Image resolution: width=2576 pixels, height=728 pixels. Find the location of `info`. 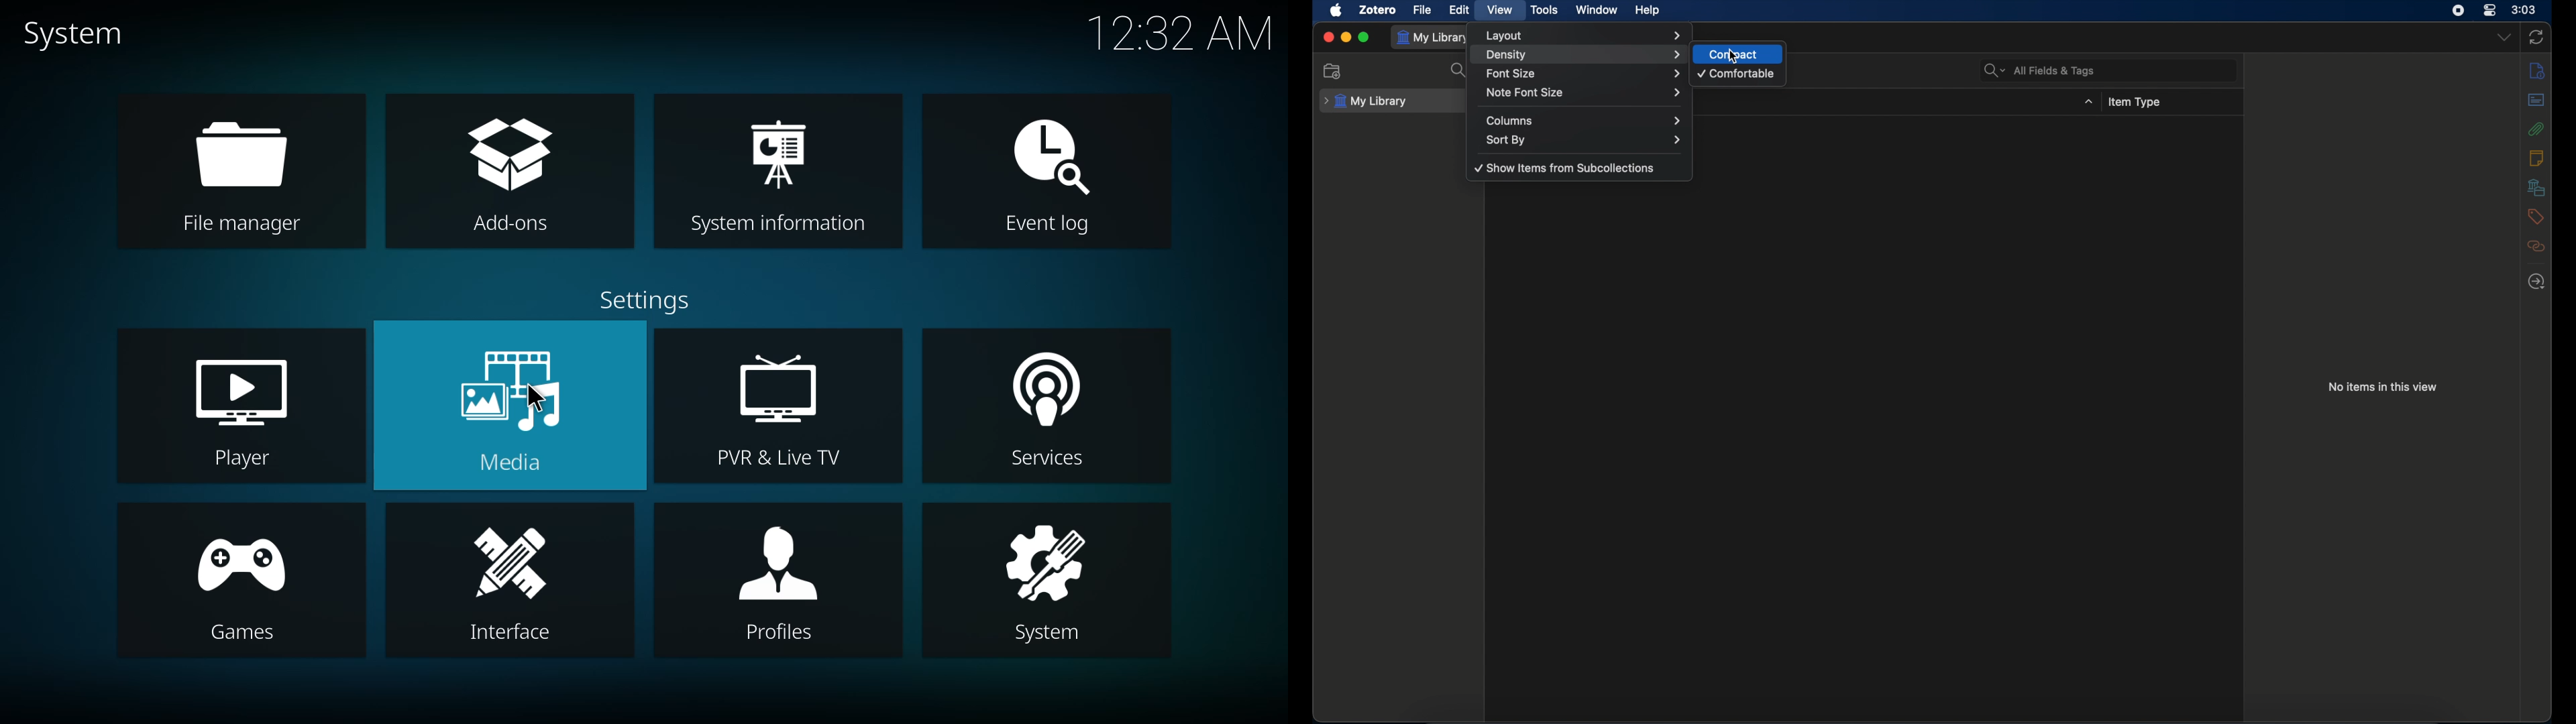

info is located at coordinates (2537, 72).